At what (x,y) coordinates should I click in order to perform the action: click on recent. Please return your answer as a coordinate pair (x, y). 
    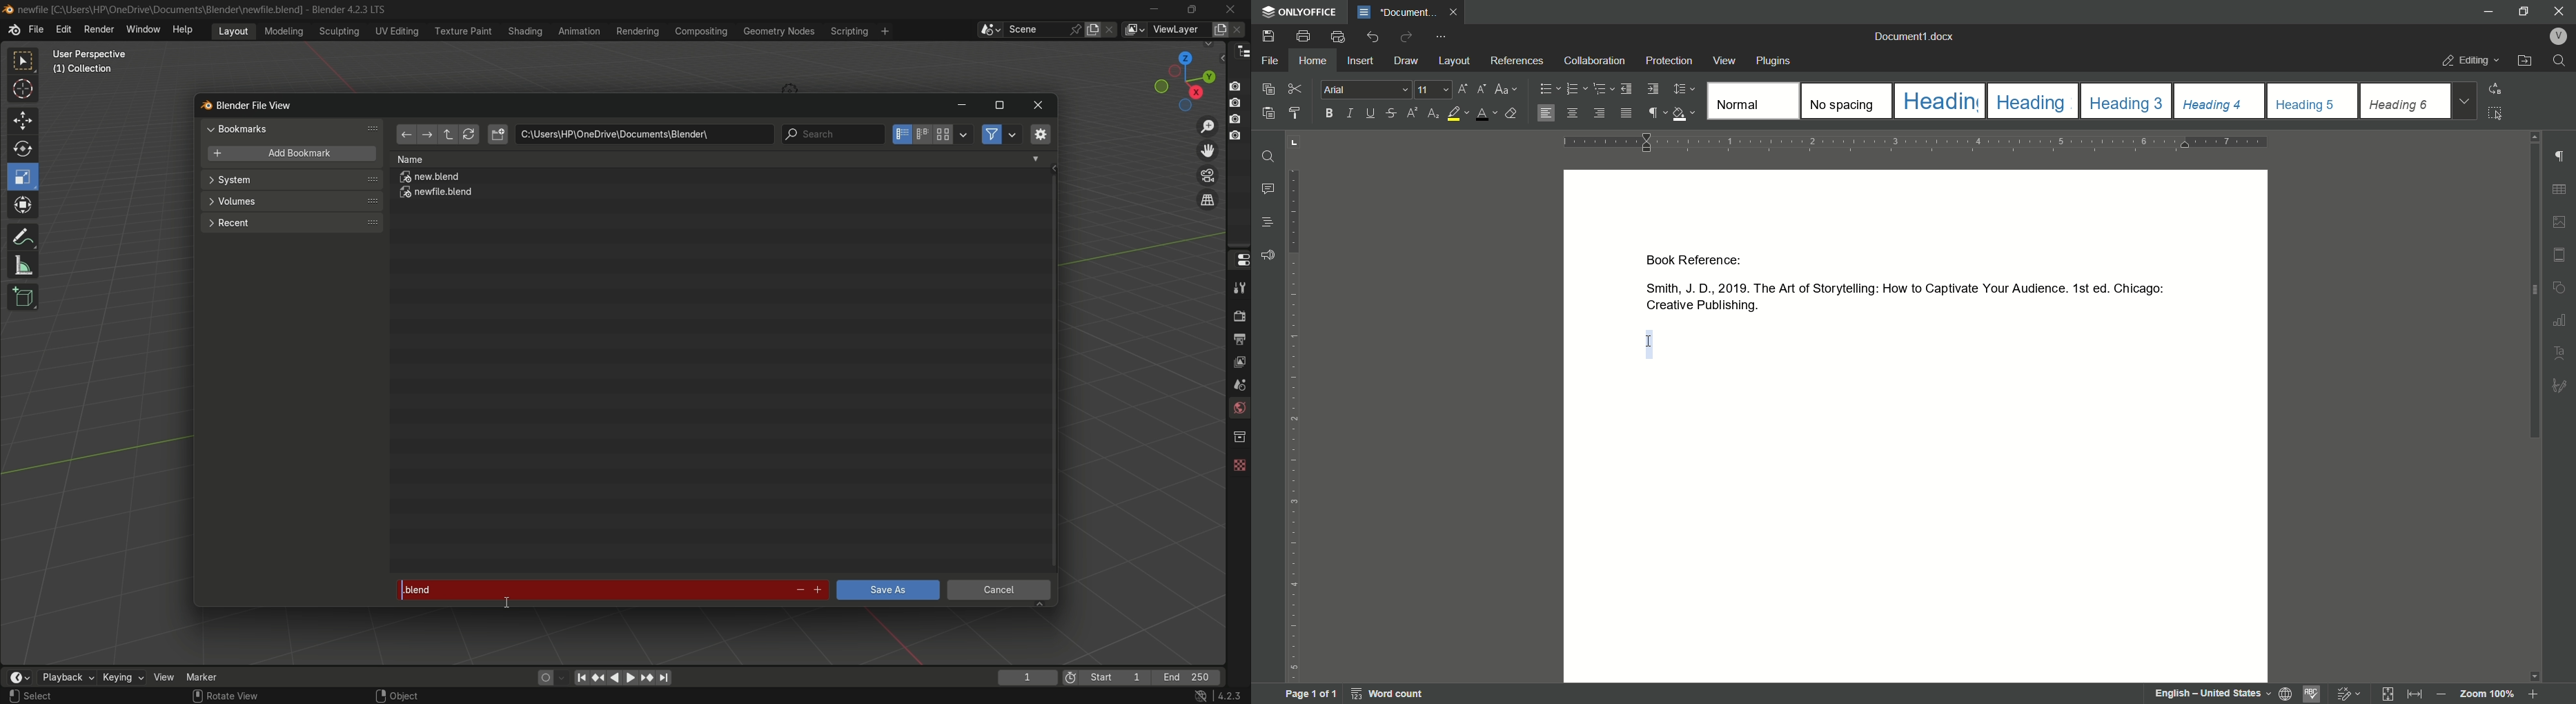
    Looking at the image, I should click on (290, 222).